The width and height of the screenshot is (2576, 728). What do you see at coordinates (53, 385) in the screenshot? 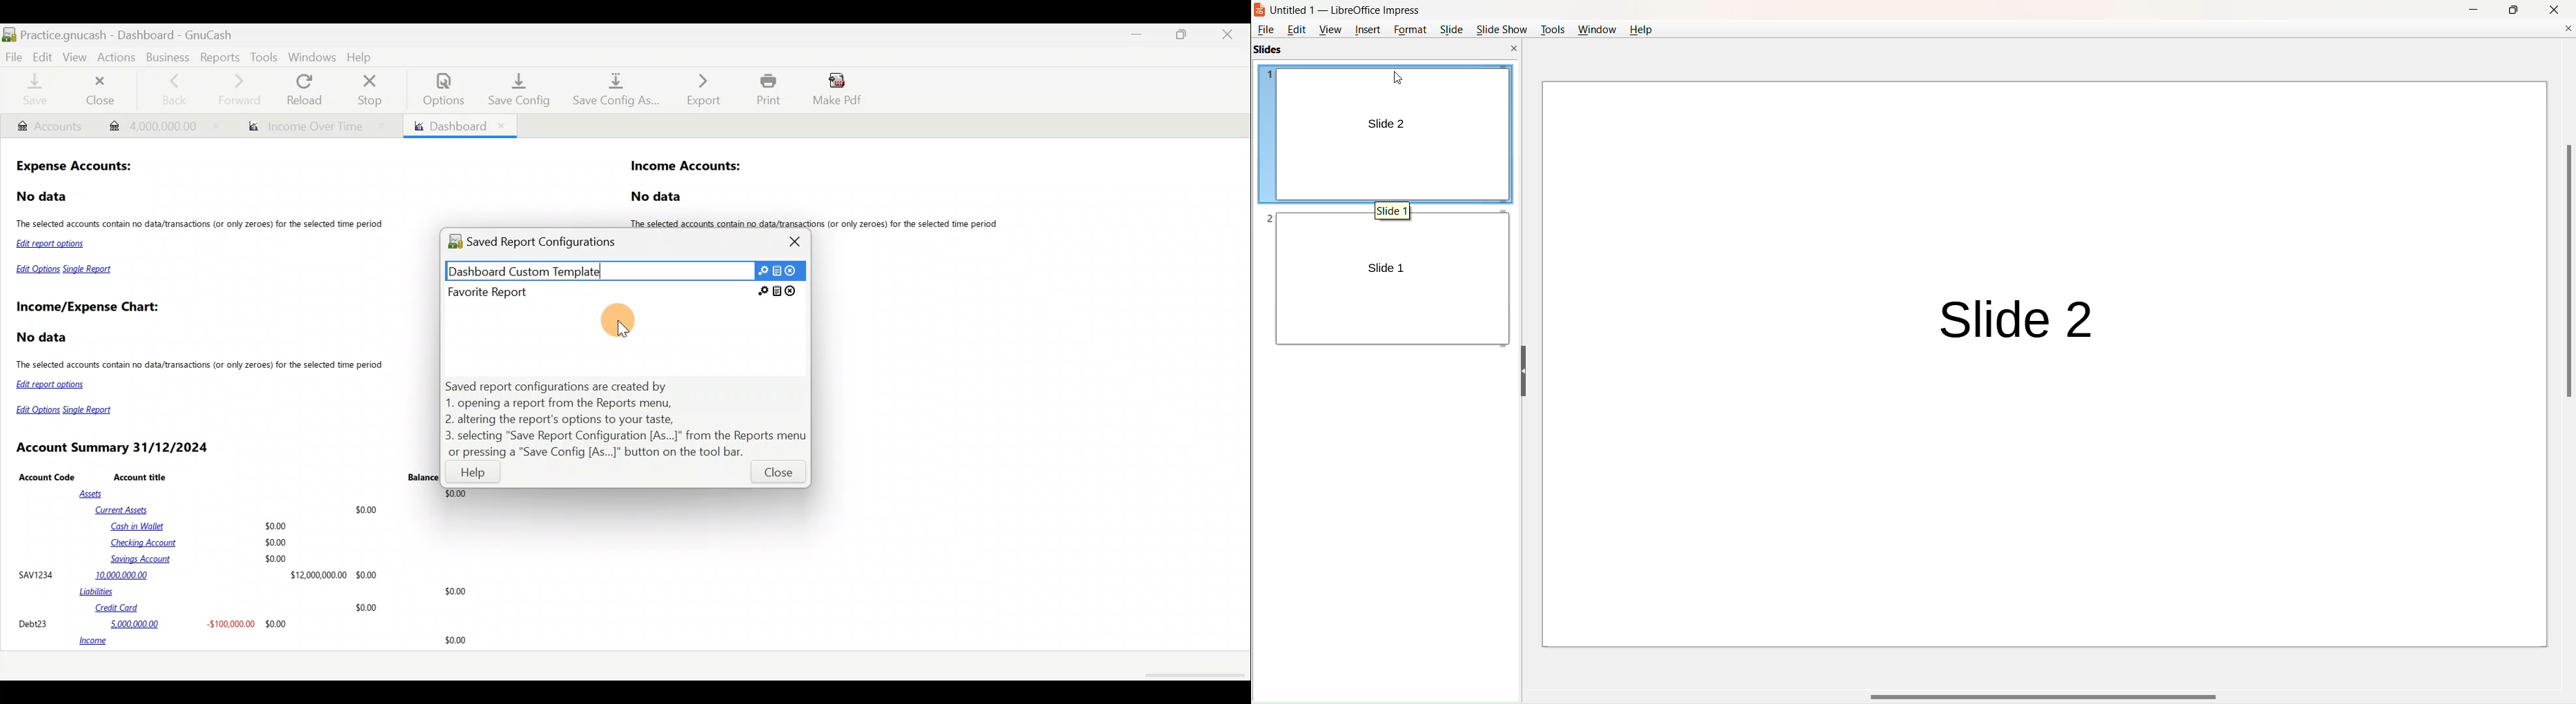
I see `Edit report options` at bounding box center [53, 385].